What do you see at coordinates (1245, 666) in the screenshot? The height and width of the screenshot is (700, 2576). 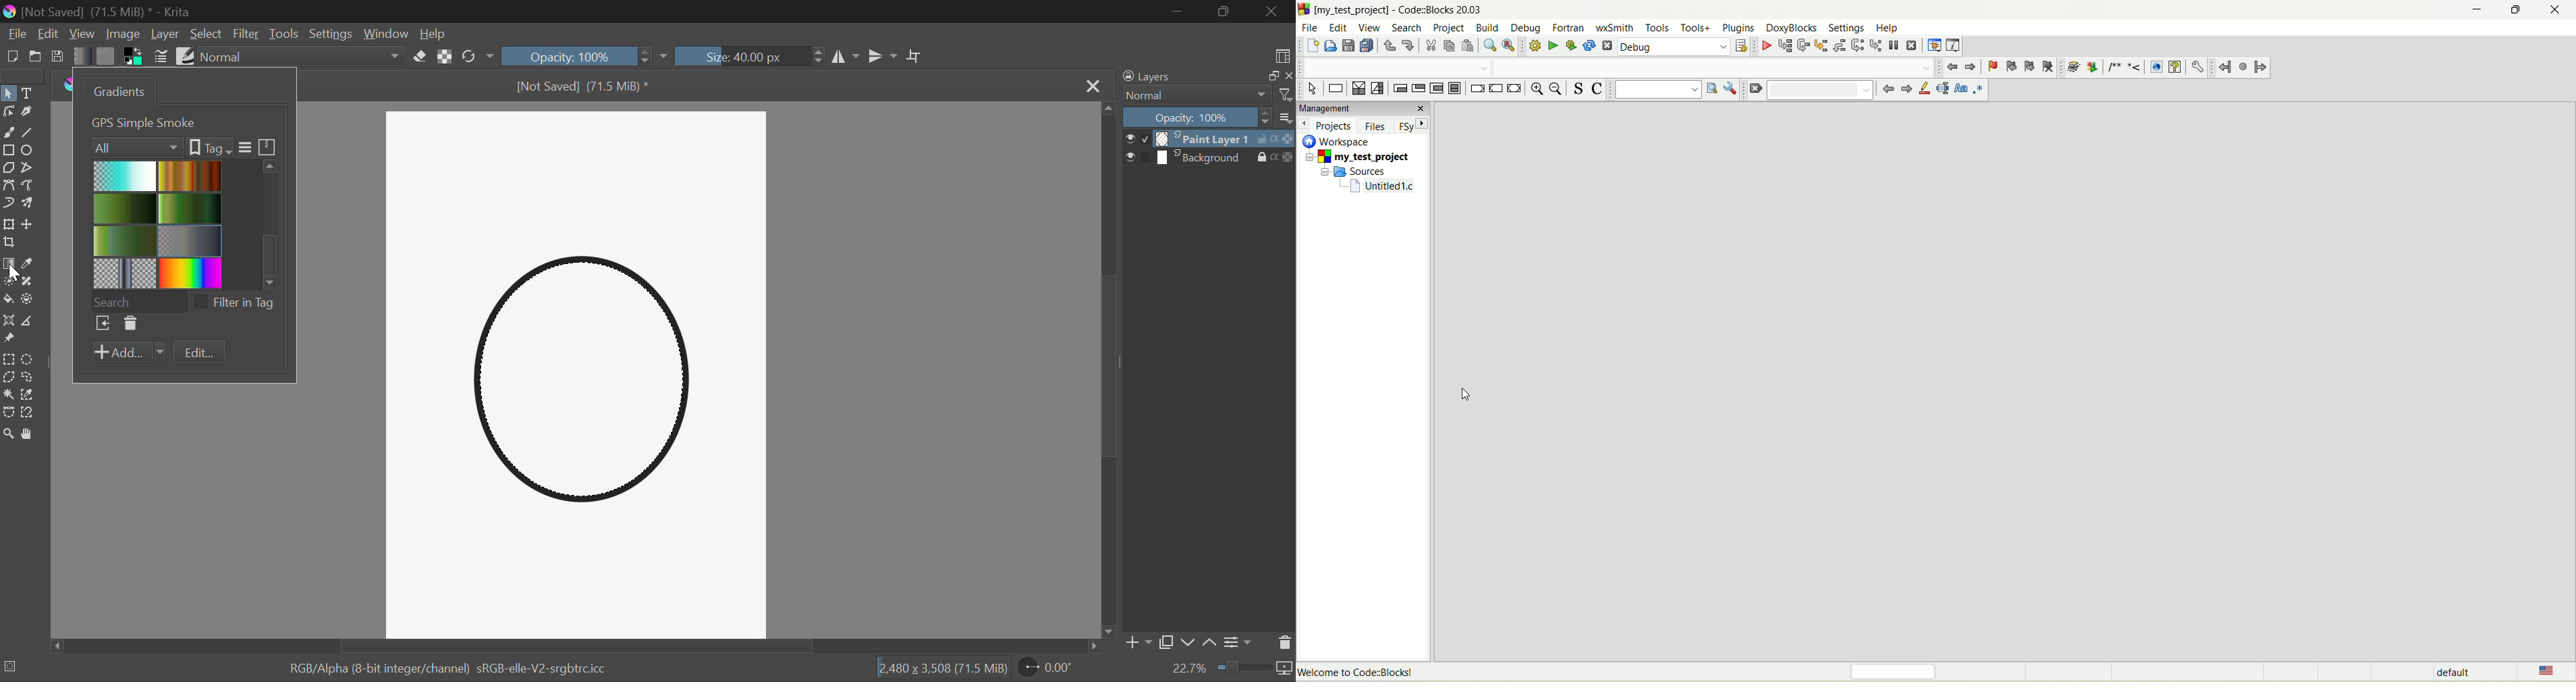 I see `zoom slider` at bounding box center [1245, 666].